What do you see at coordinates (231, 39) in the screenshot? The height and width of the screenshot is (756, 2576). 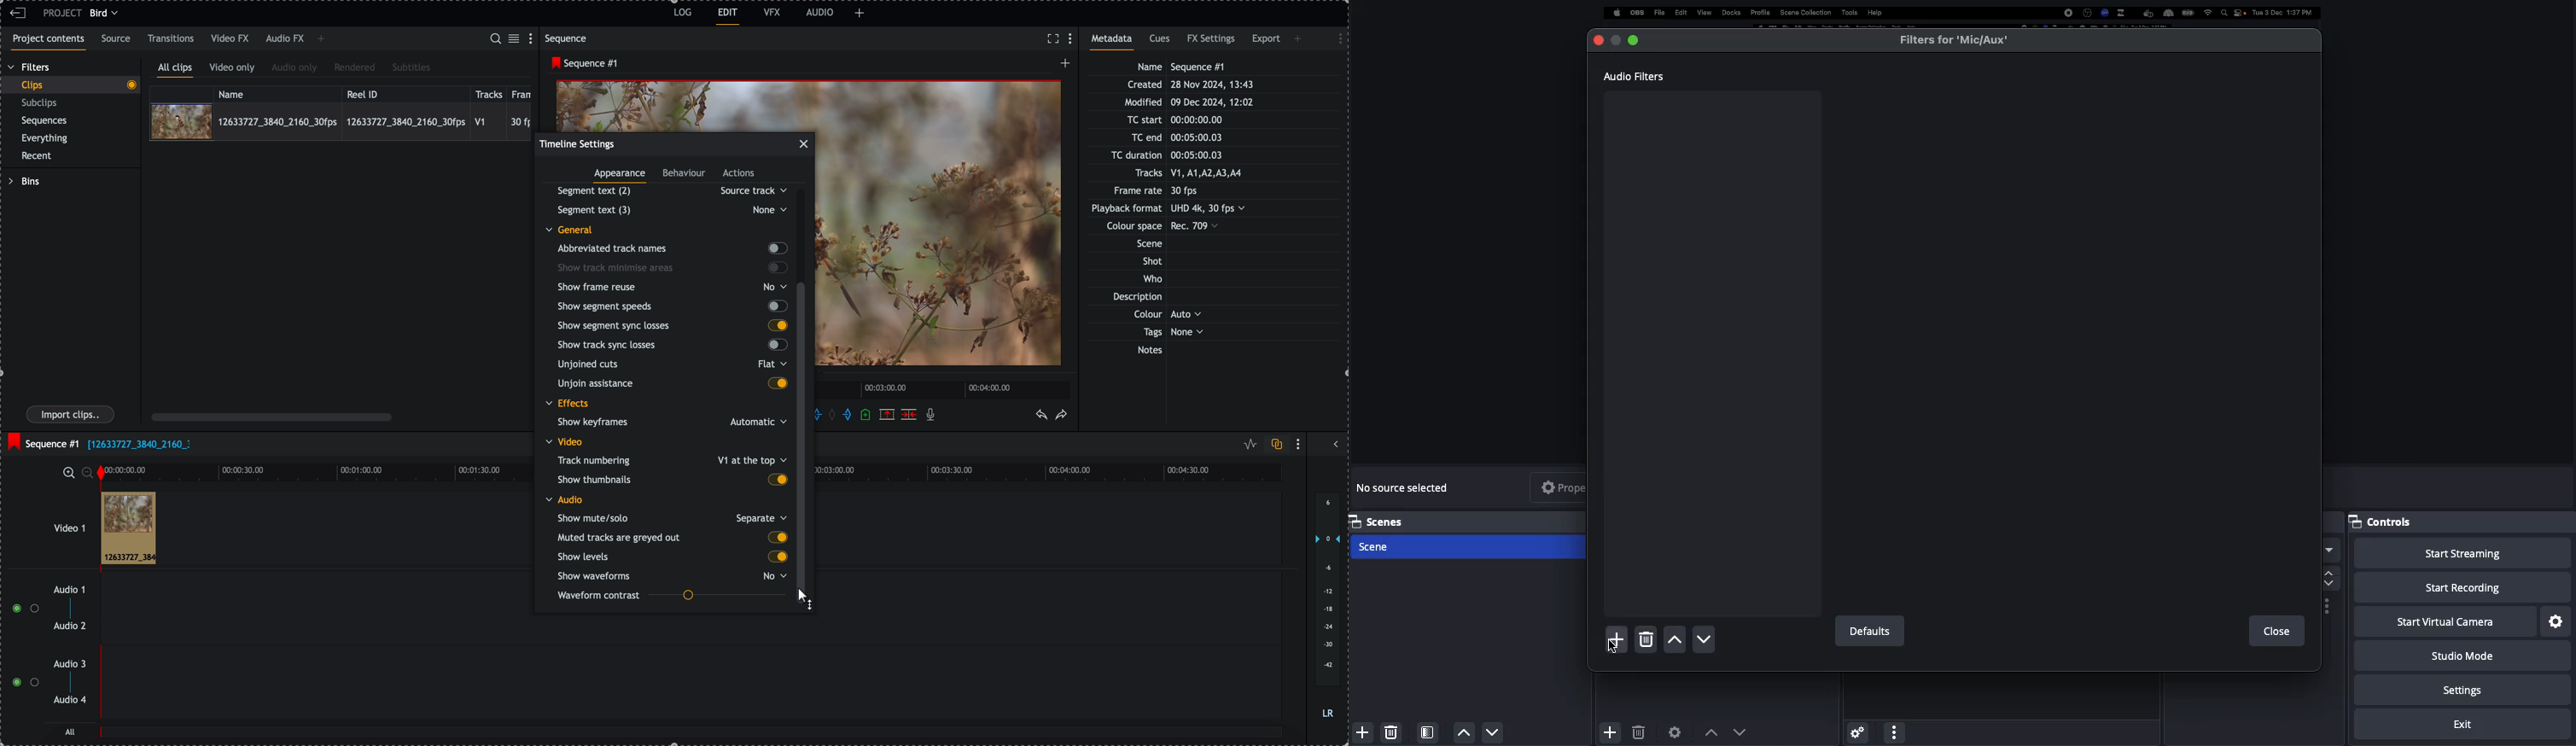 I see `video FX` at bounding box center [231, 39].